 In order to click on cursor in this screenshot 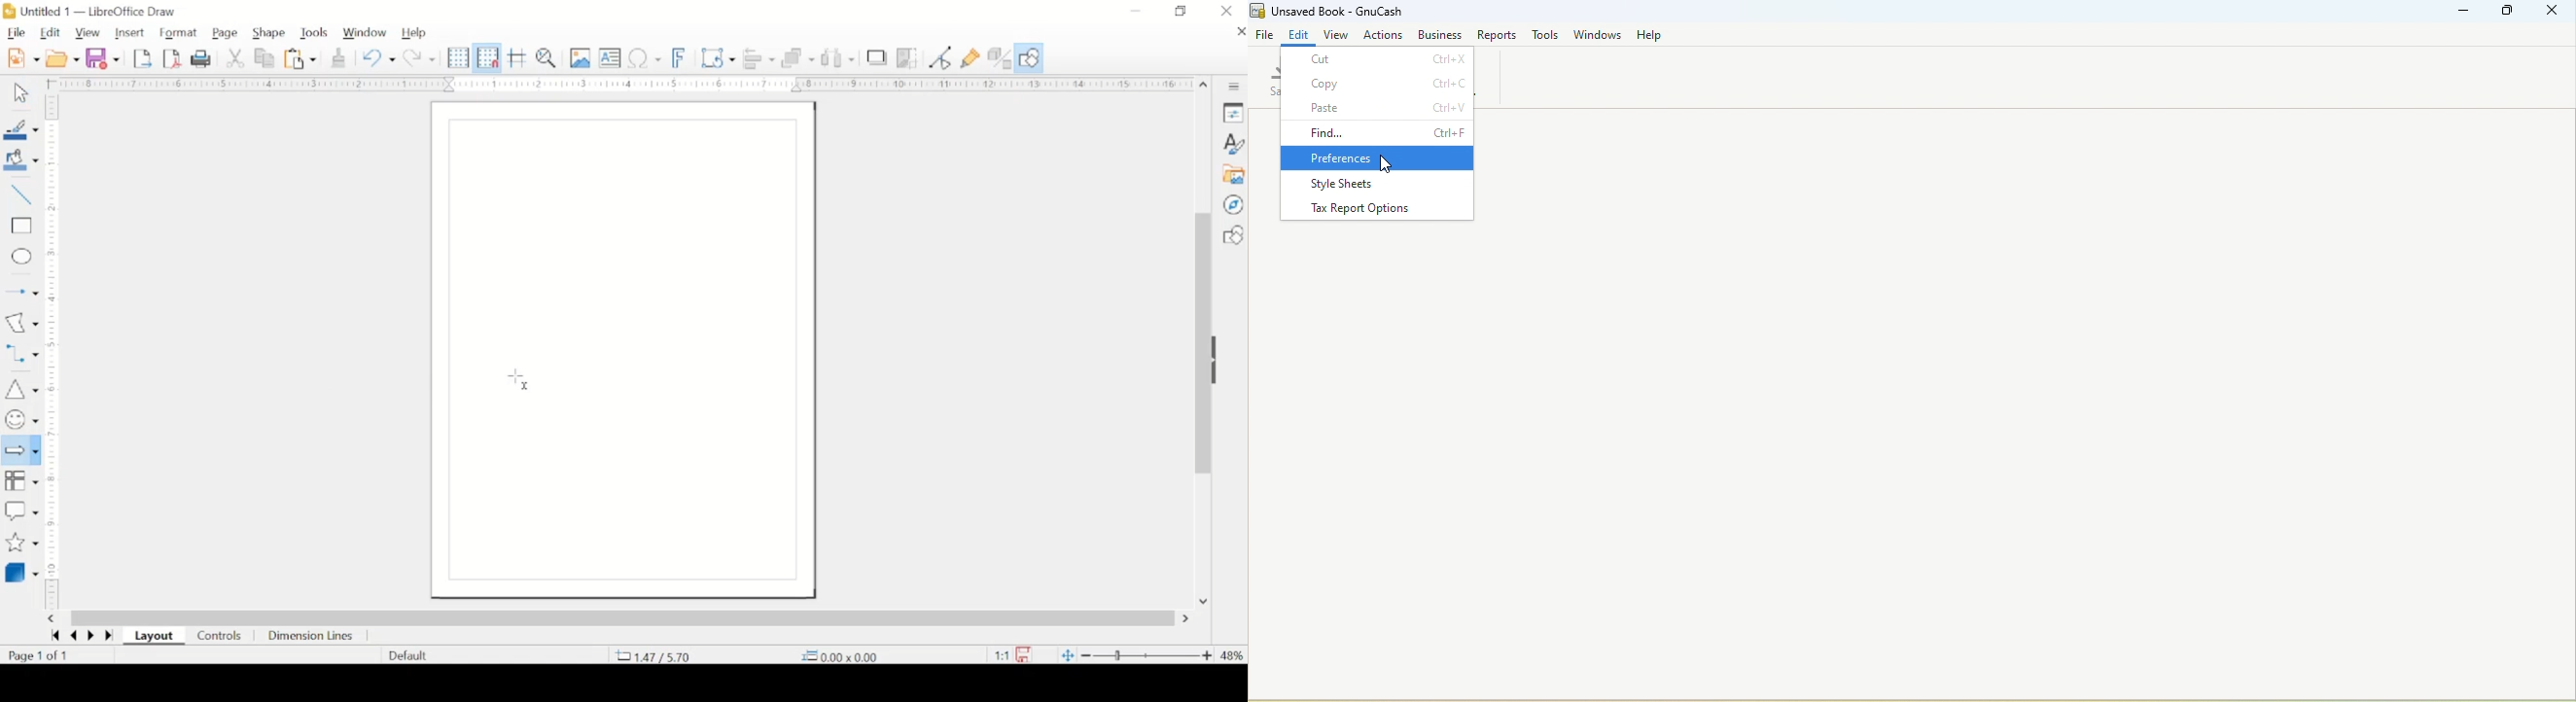, I will do `click(519, 377)`.